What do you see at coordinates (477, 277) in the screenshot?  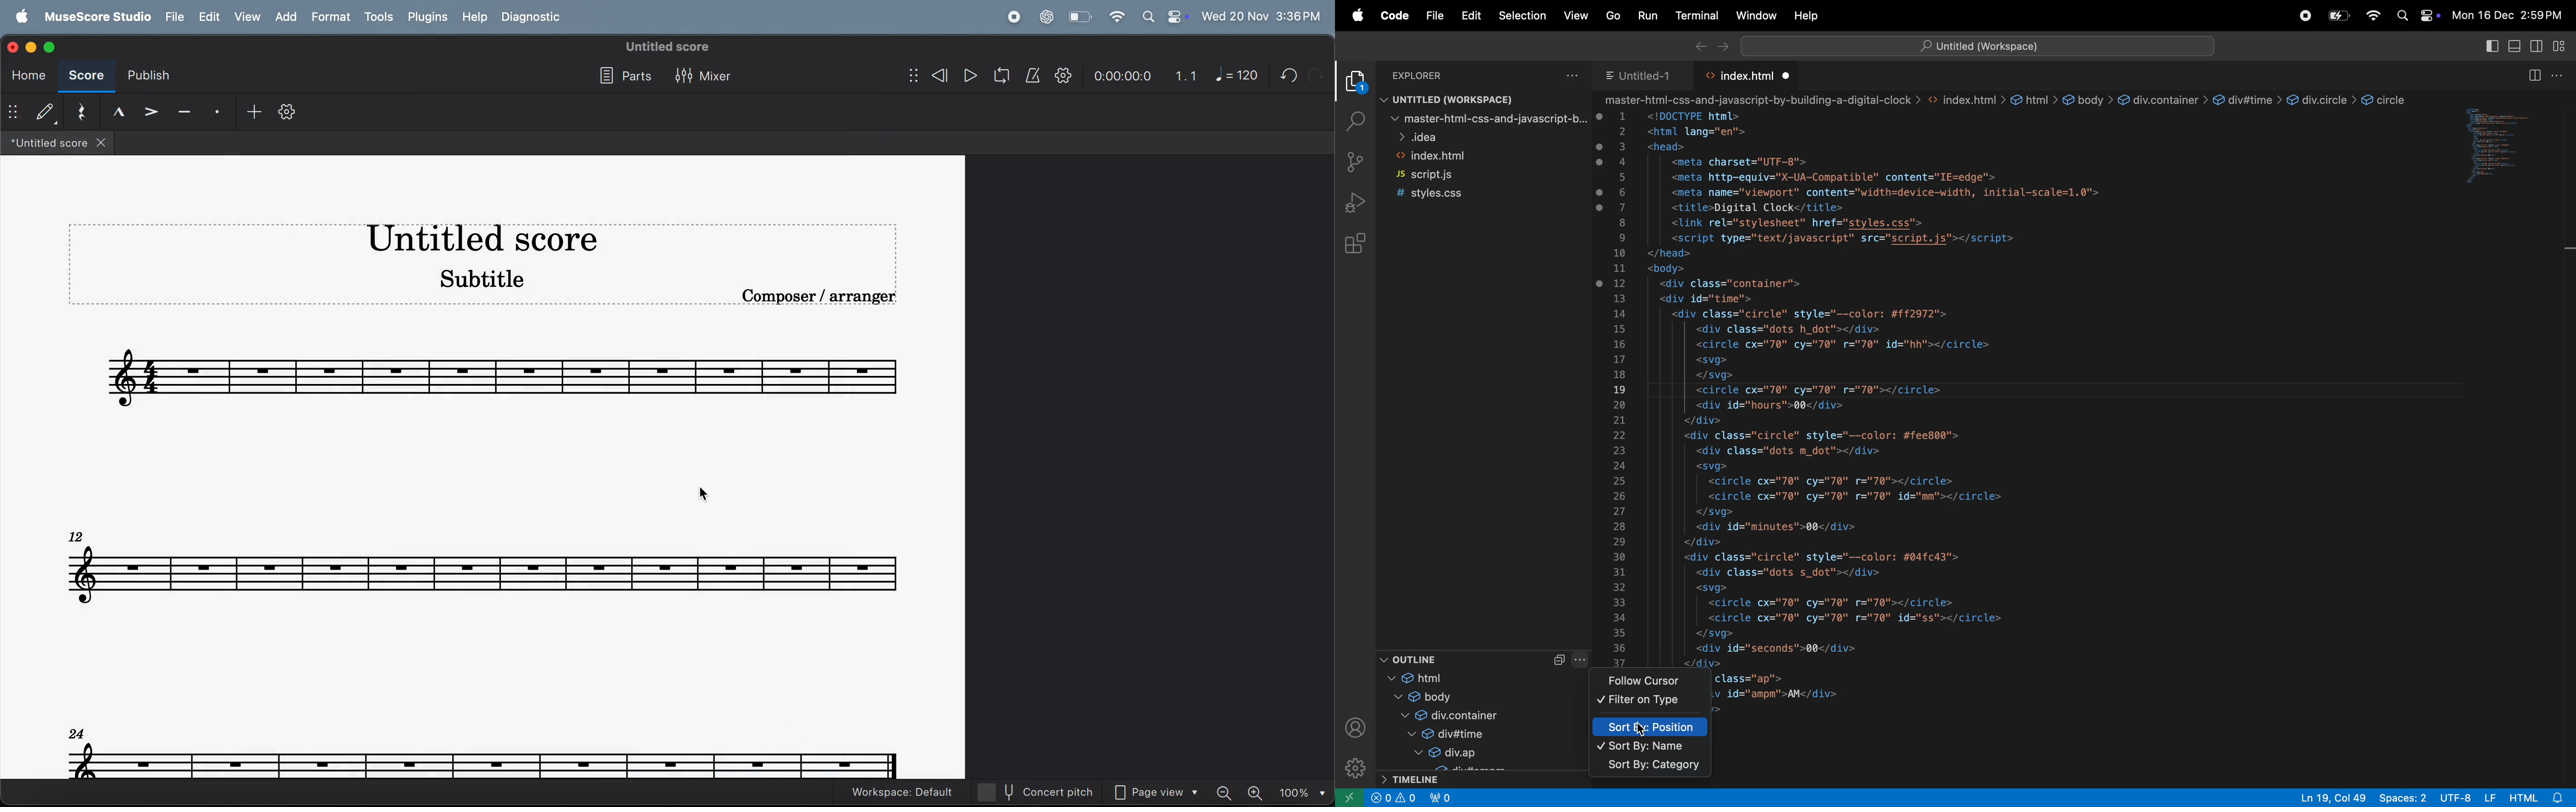 I see `subtitle` at bounding box center [477, 277].